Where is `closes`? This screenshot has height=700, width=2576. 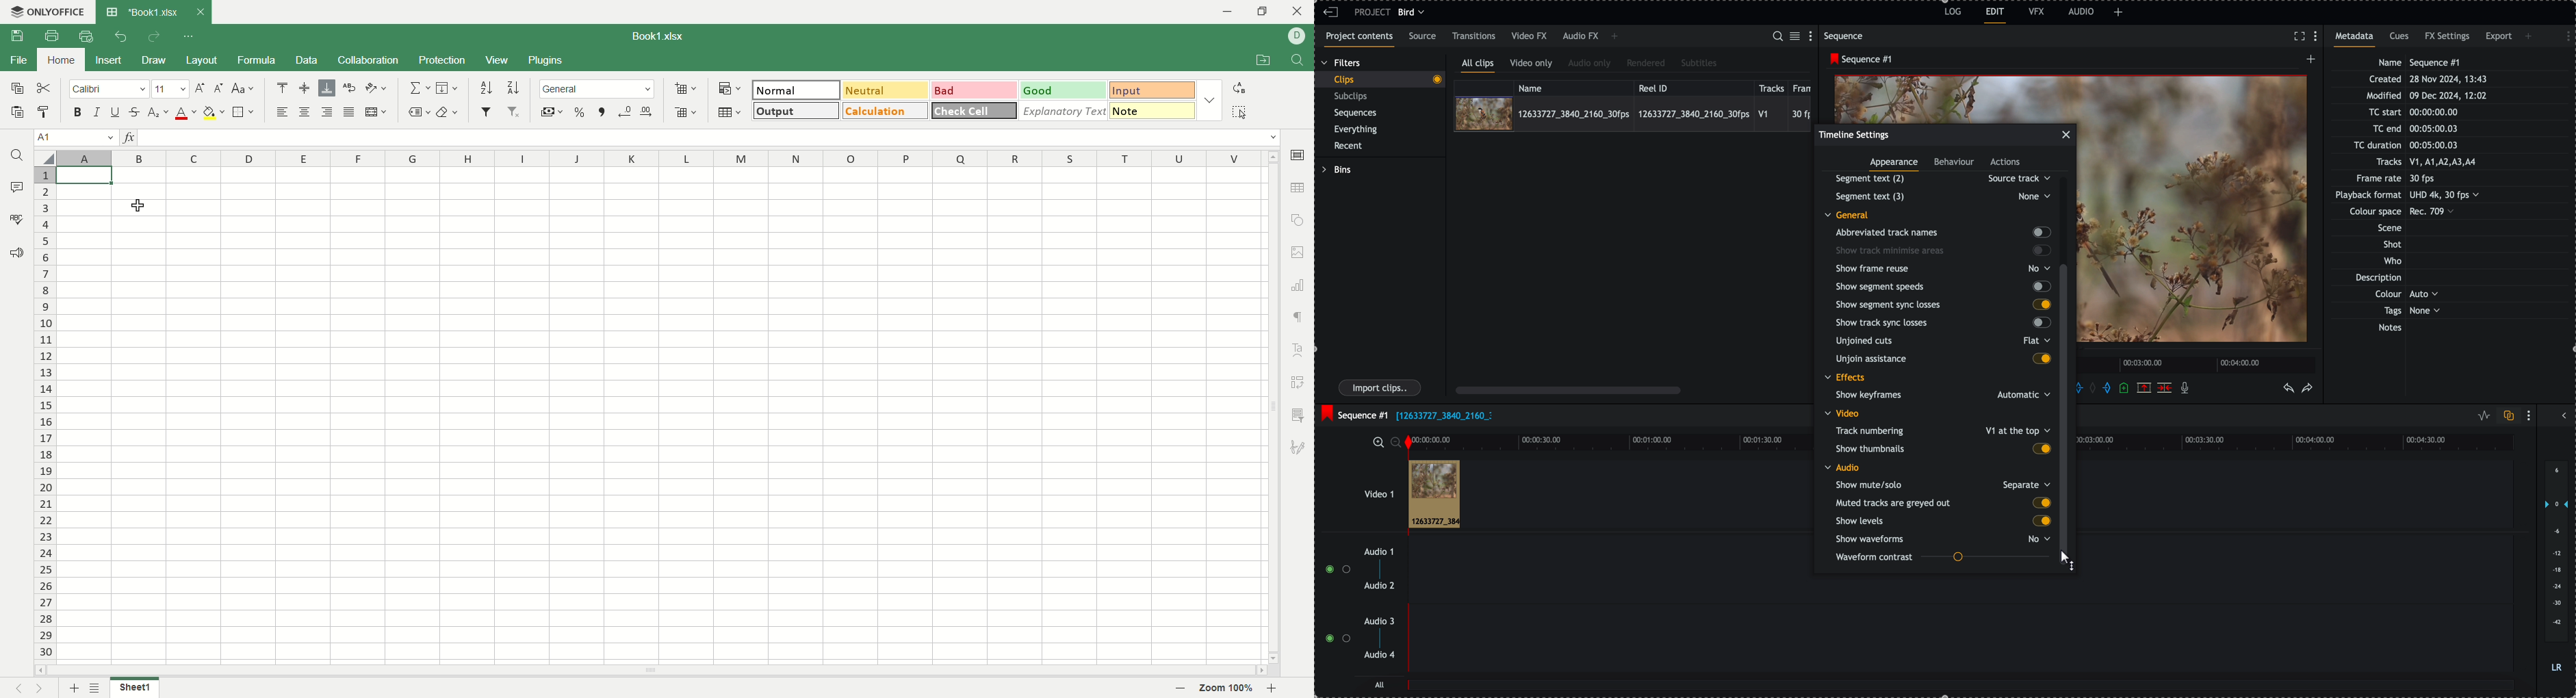 closes is located at coordinates (198, 12).